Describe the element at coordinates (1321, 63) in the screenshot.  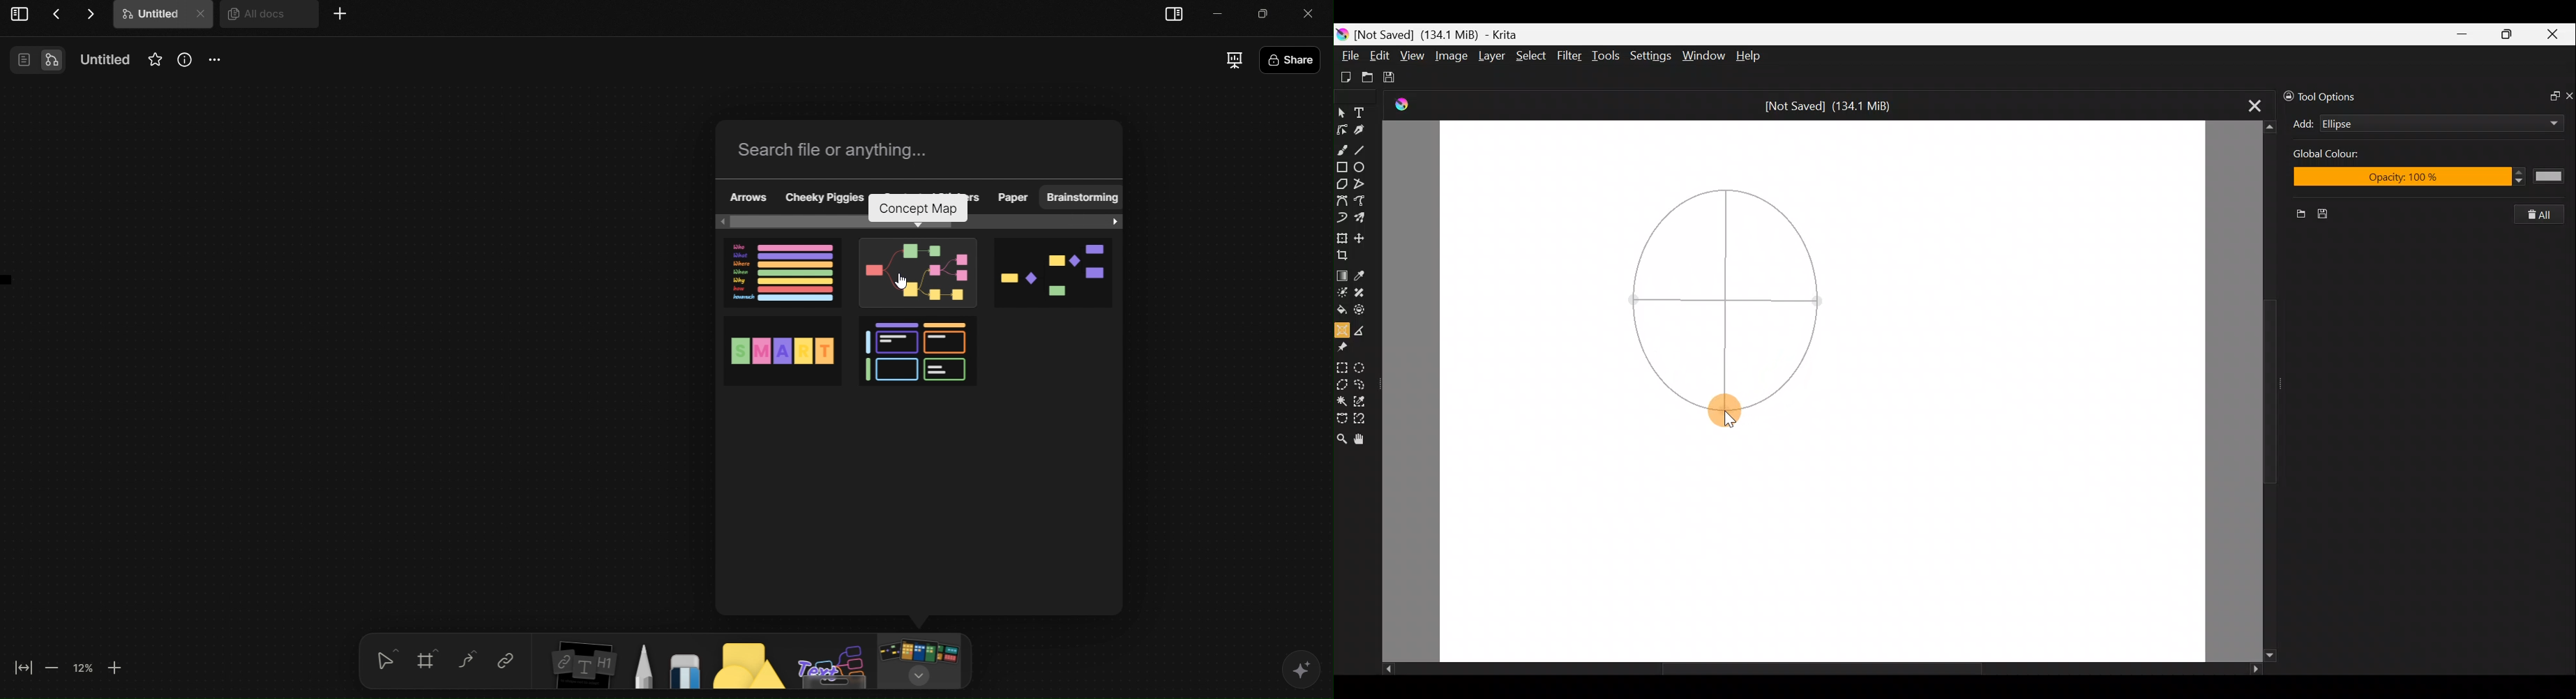
I see `Share` at that location.